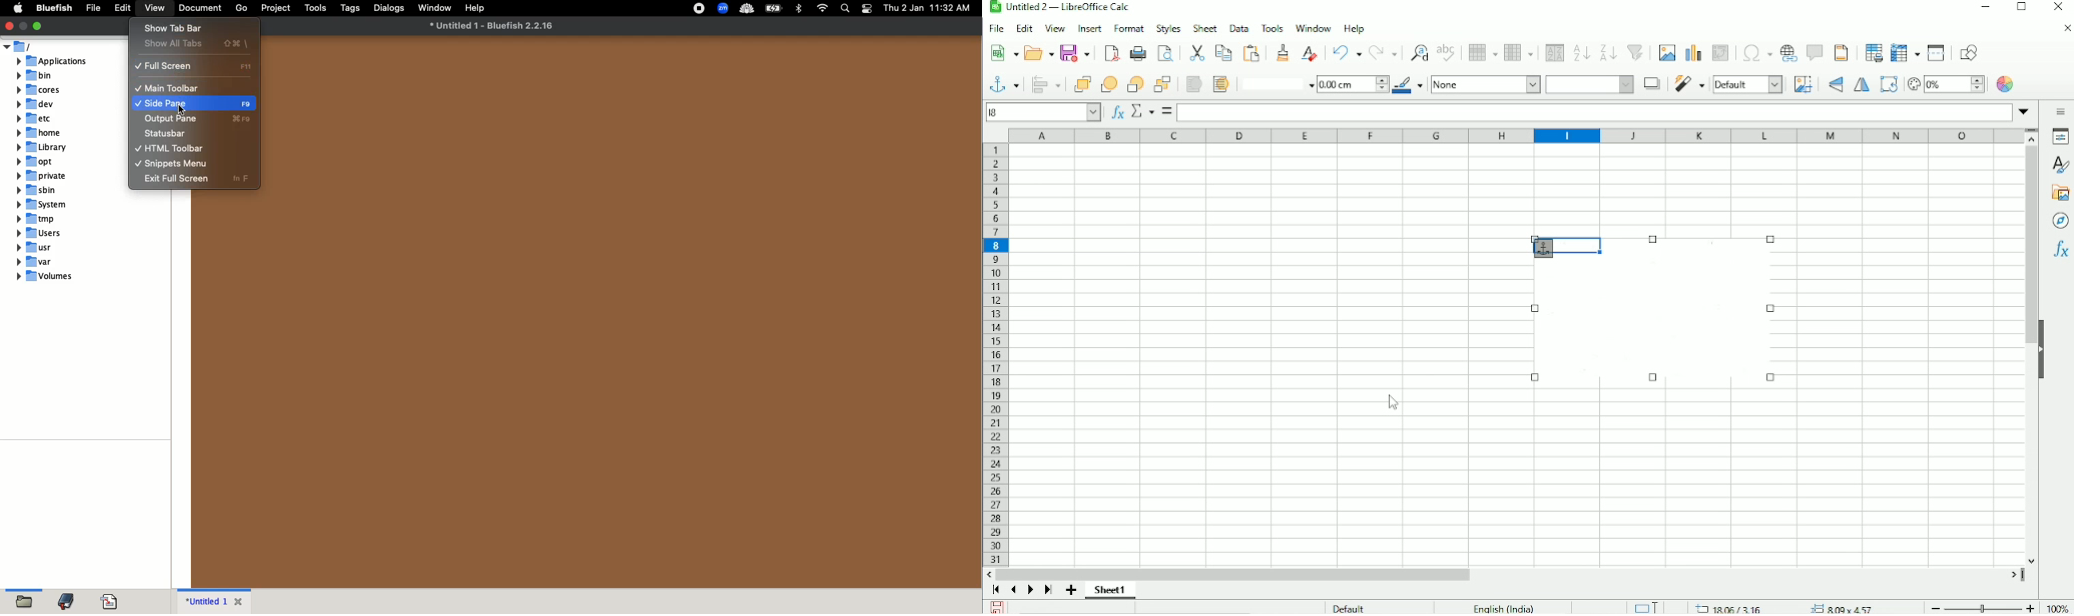 Image resolution: width=2100 pixels, height=616 pixels. What do you see at coordinates (171, 148) in the screenshot?
I see `html toolbar` at bounding box center [171, 148].